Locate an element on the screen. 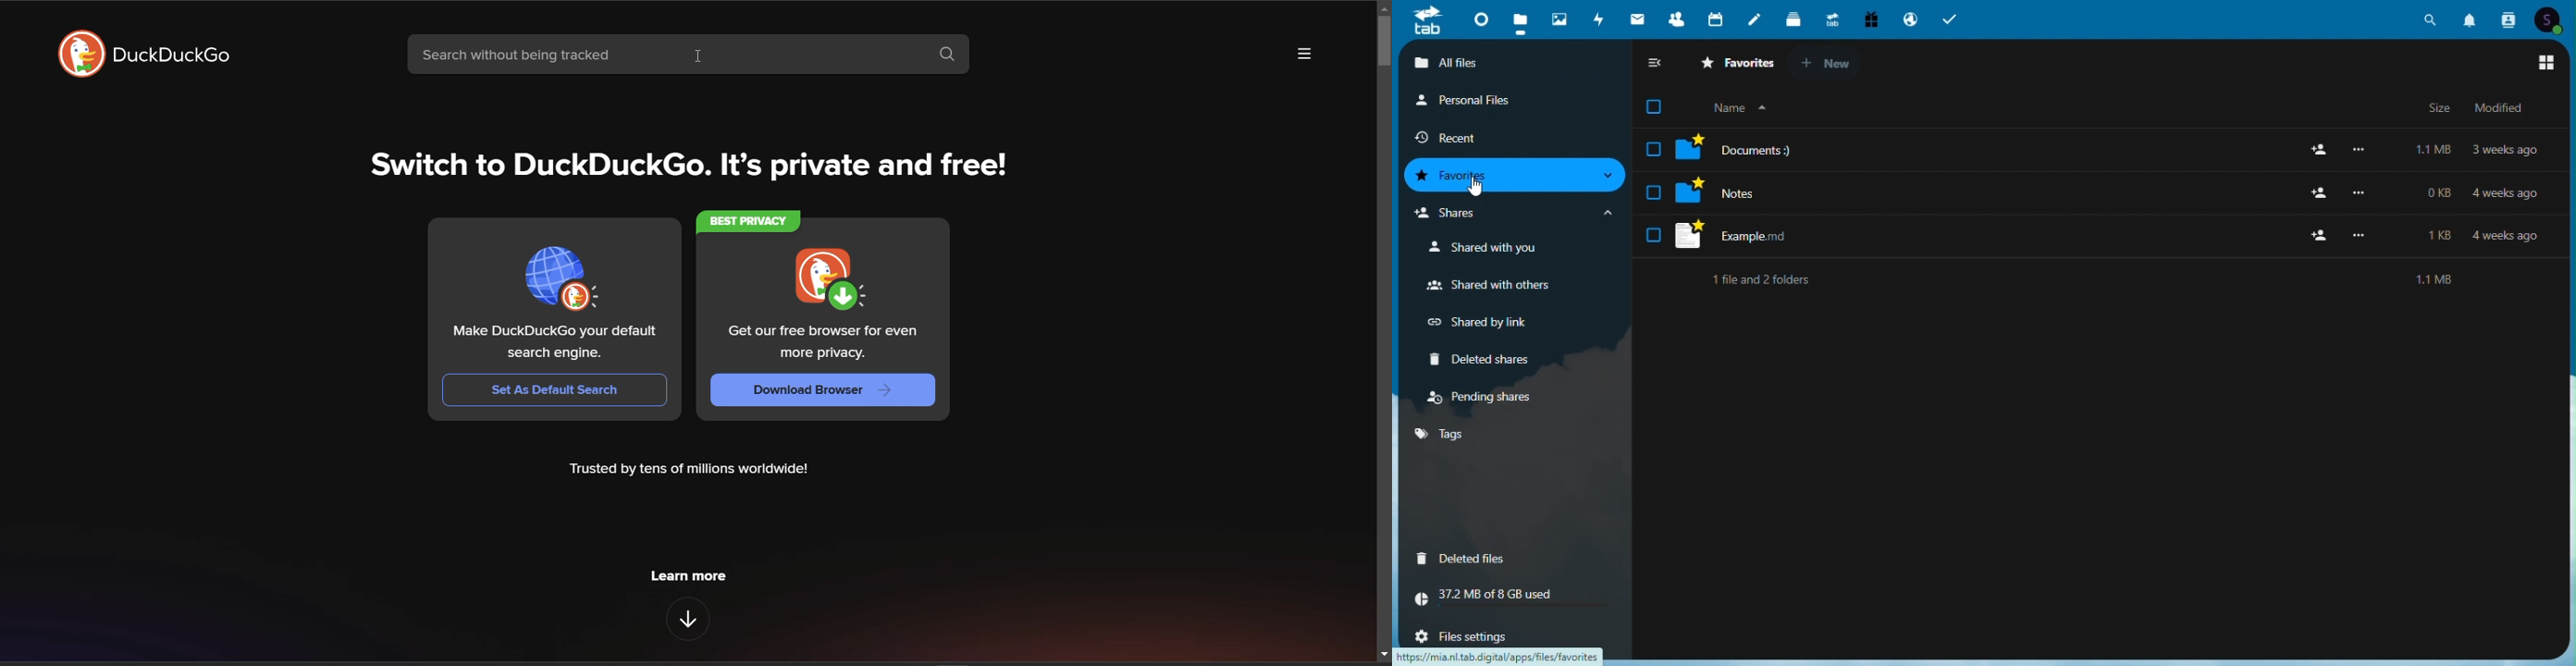 The width and height of the screenshot is (2576, 672). Collapse sidebar is located at coordinates (1657, 63).